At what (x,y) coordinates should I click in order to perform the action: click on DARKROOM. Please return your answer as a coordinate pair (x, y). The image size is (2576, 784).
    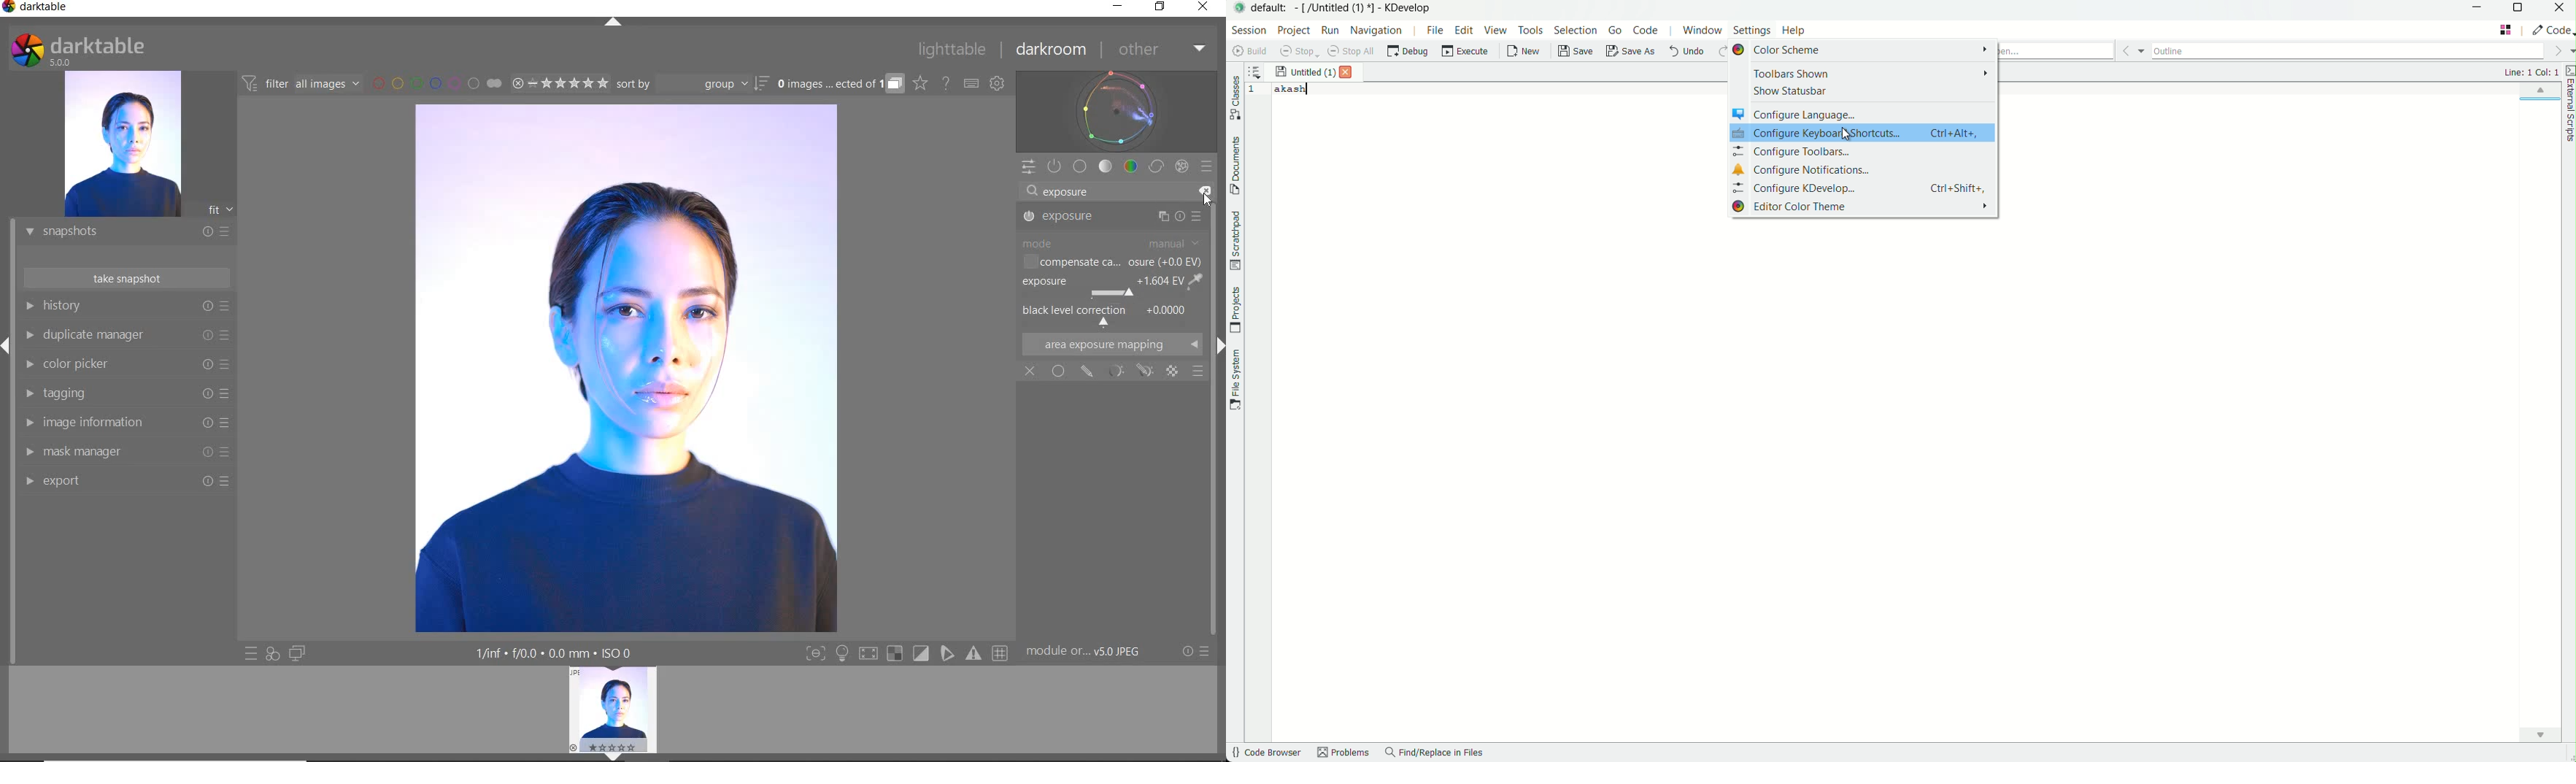
    Looking at the image, I should click on (1052, 50).